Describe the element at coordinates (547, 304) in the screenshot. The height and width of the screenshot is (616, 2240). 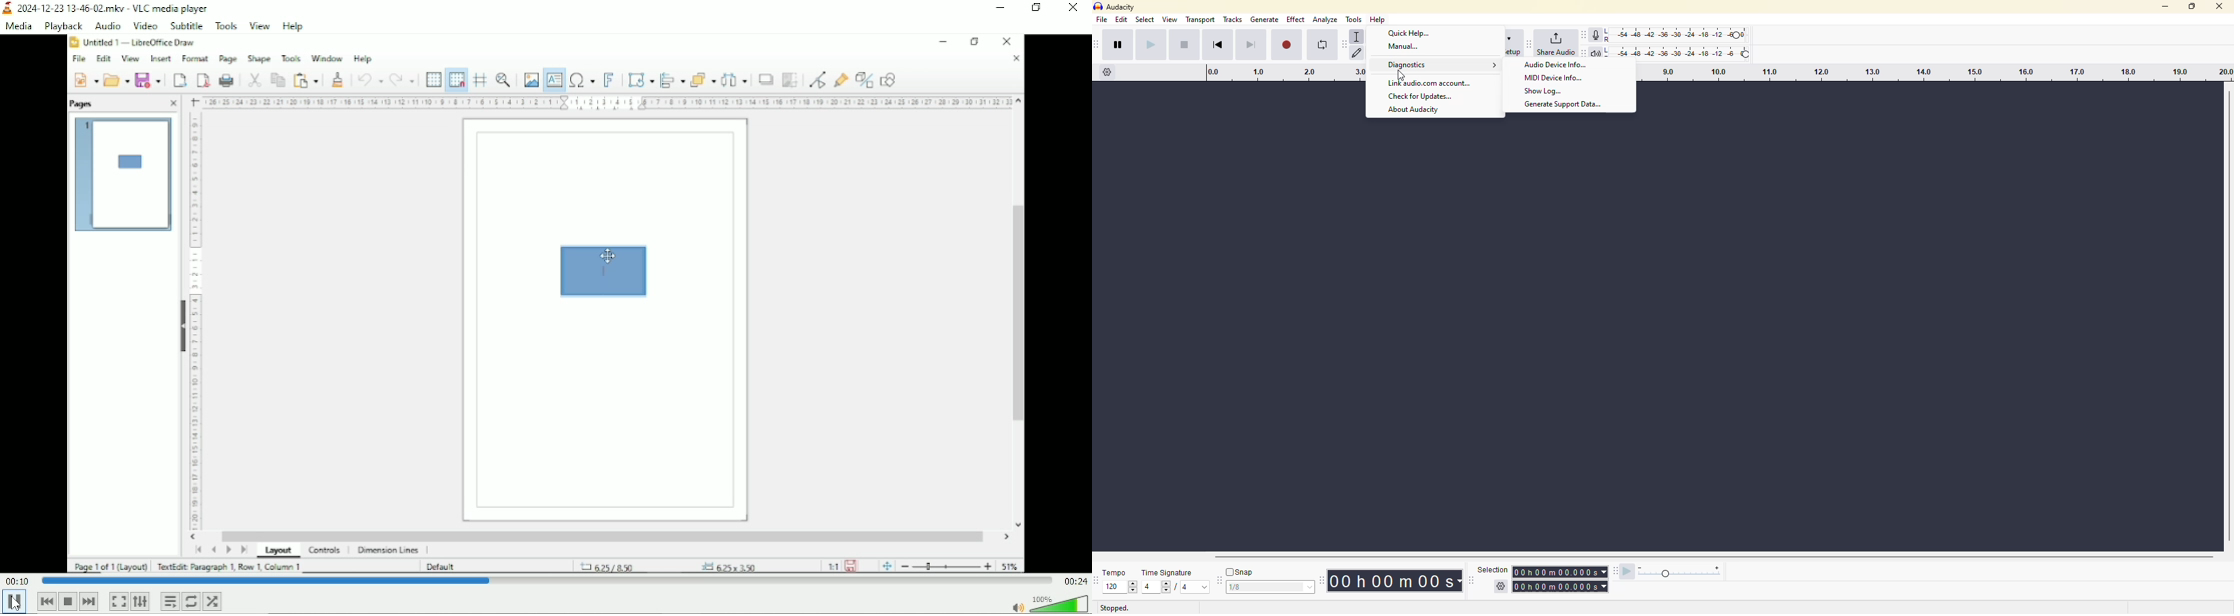
I see `Video` at that location.